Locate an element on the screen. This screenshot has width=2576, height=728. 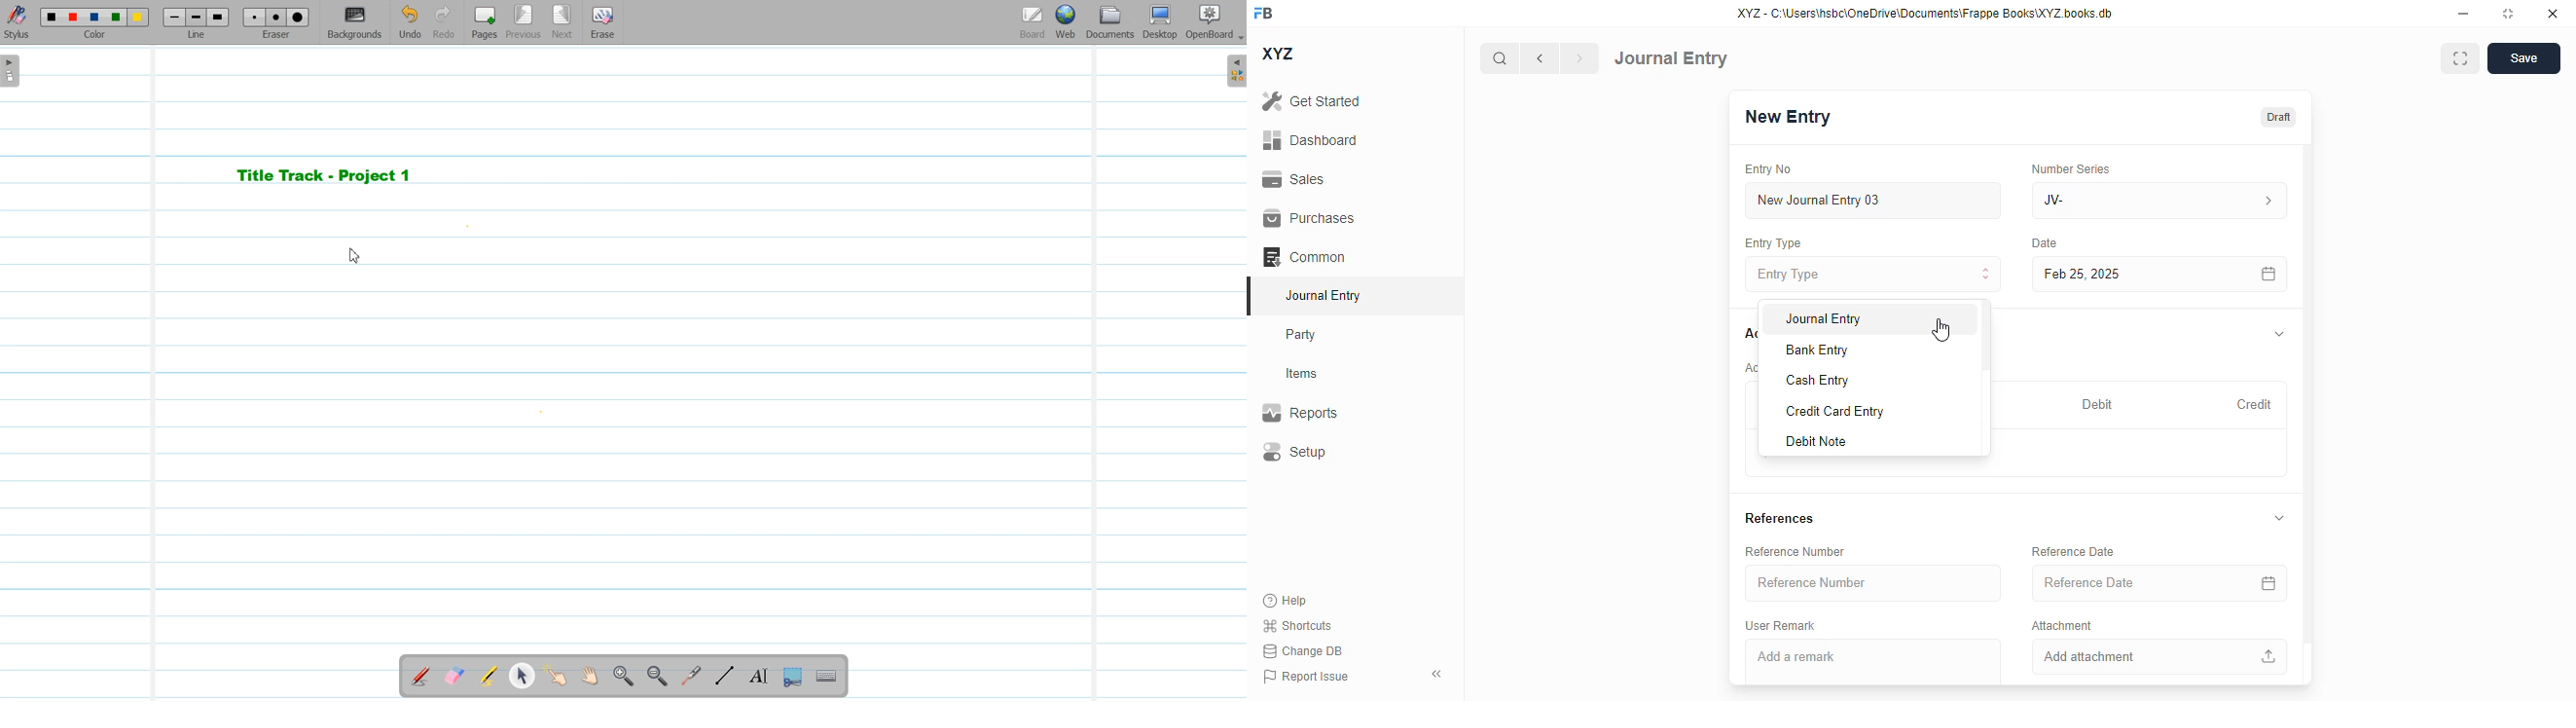
toggle sidebar is located at coordinates (1438, 674).